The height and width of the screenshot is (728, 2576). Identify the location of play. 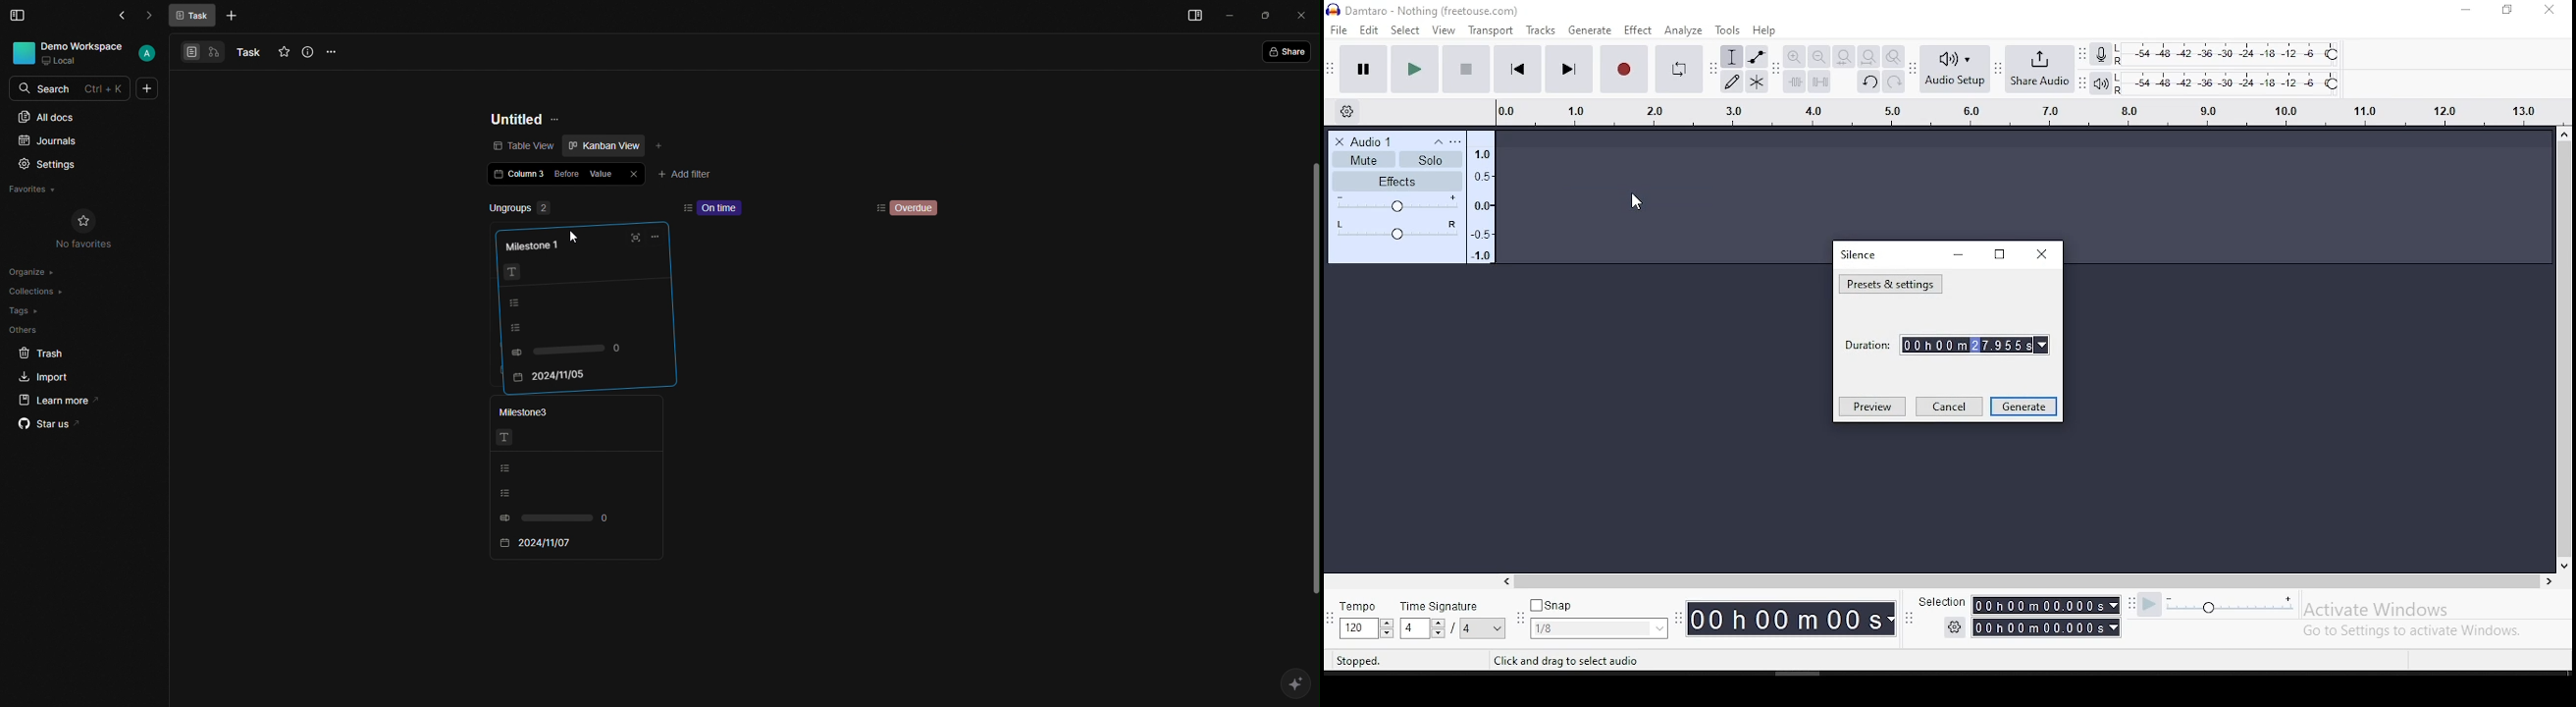
(1415, 69).